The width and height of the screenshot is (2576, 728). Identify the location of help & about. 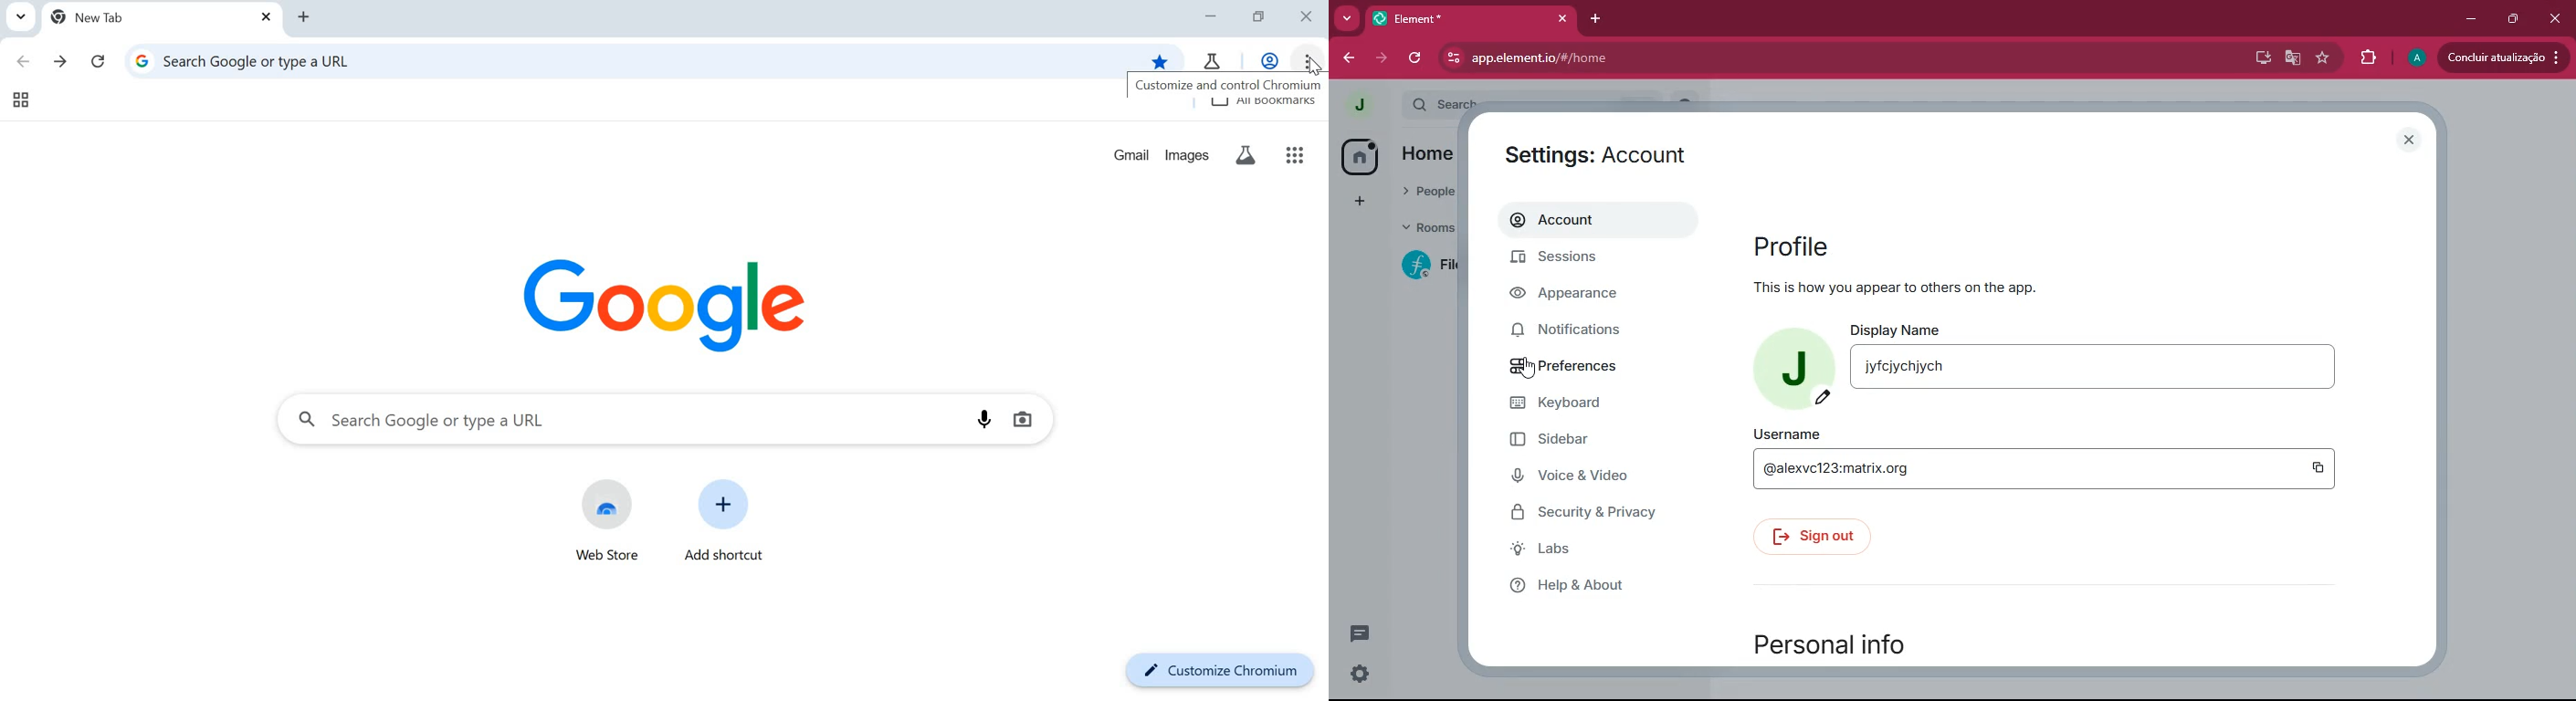
(1603, 590).